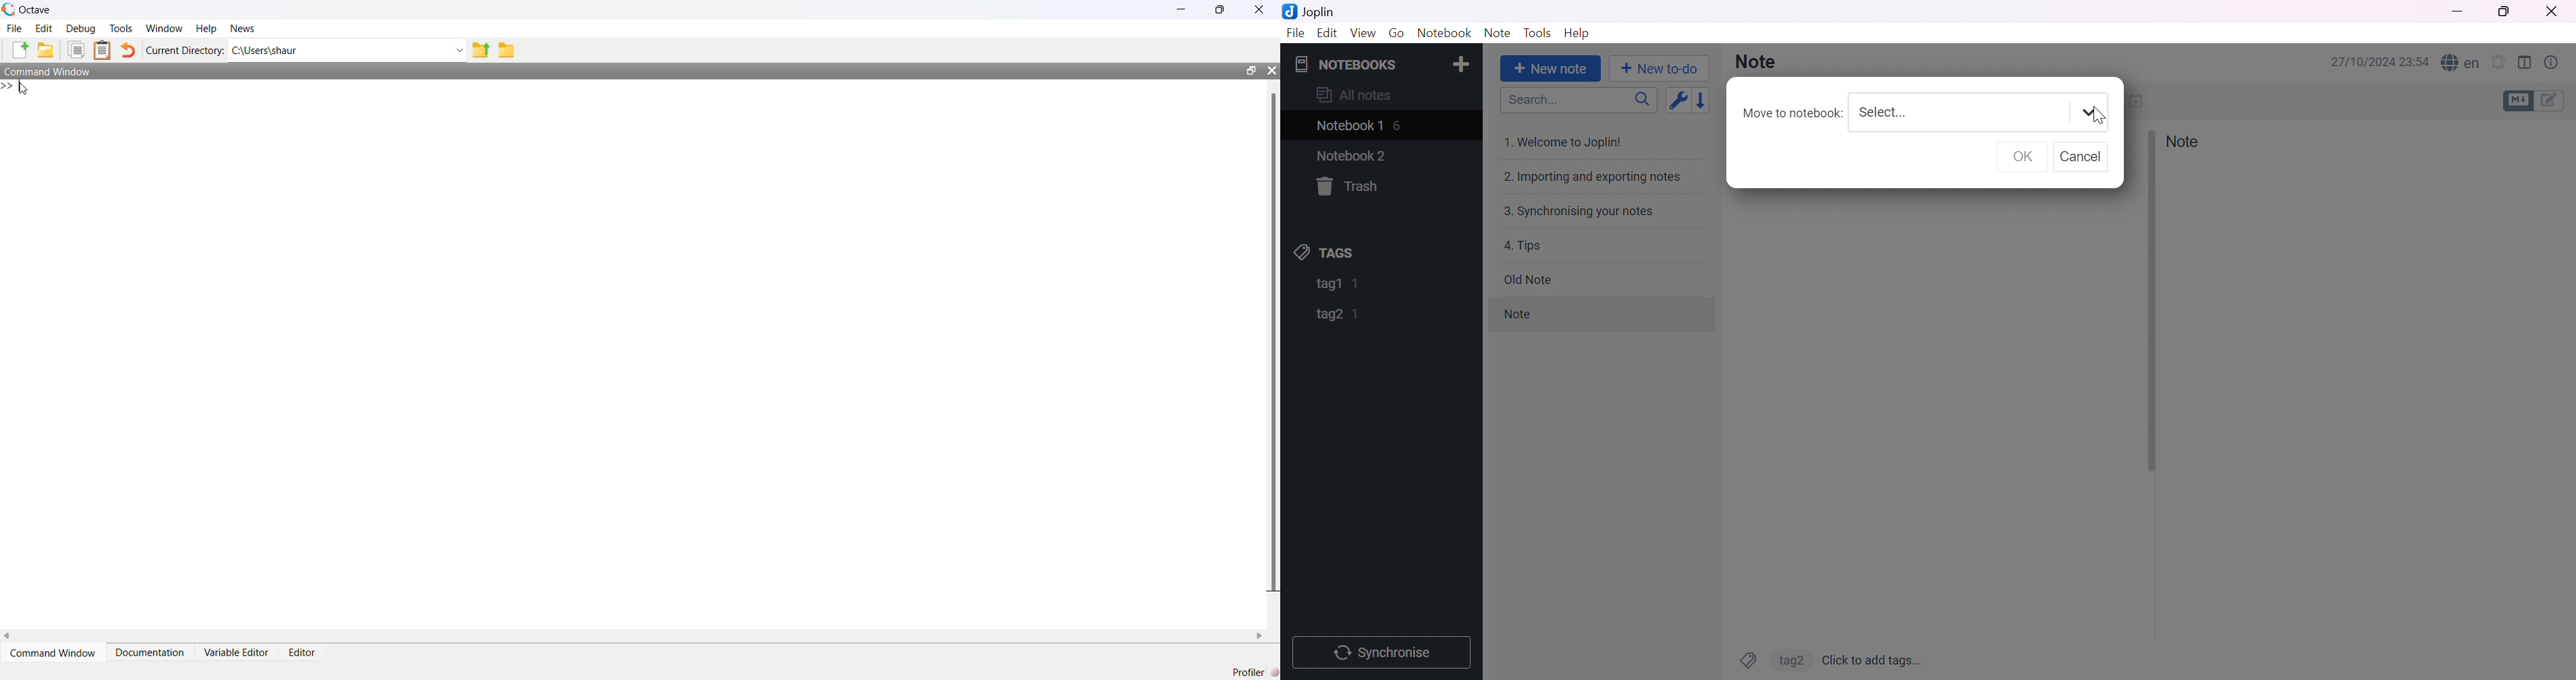 The width and height of the screenshot is (2576, 700). What do you see at coordinates (24, 89) in the screenshot?
I see `cursor` at bounding box center [24, 89].